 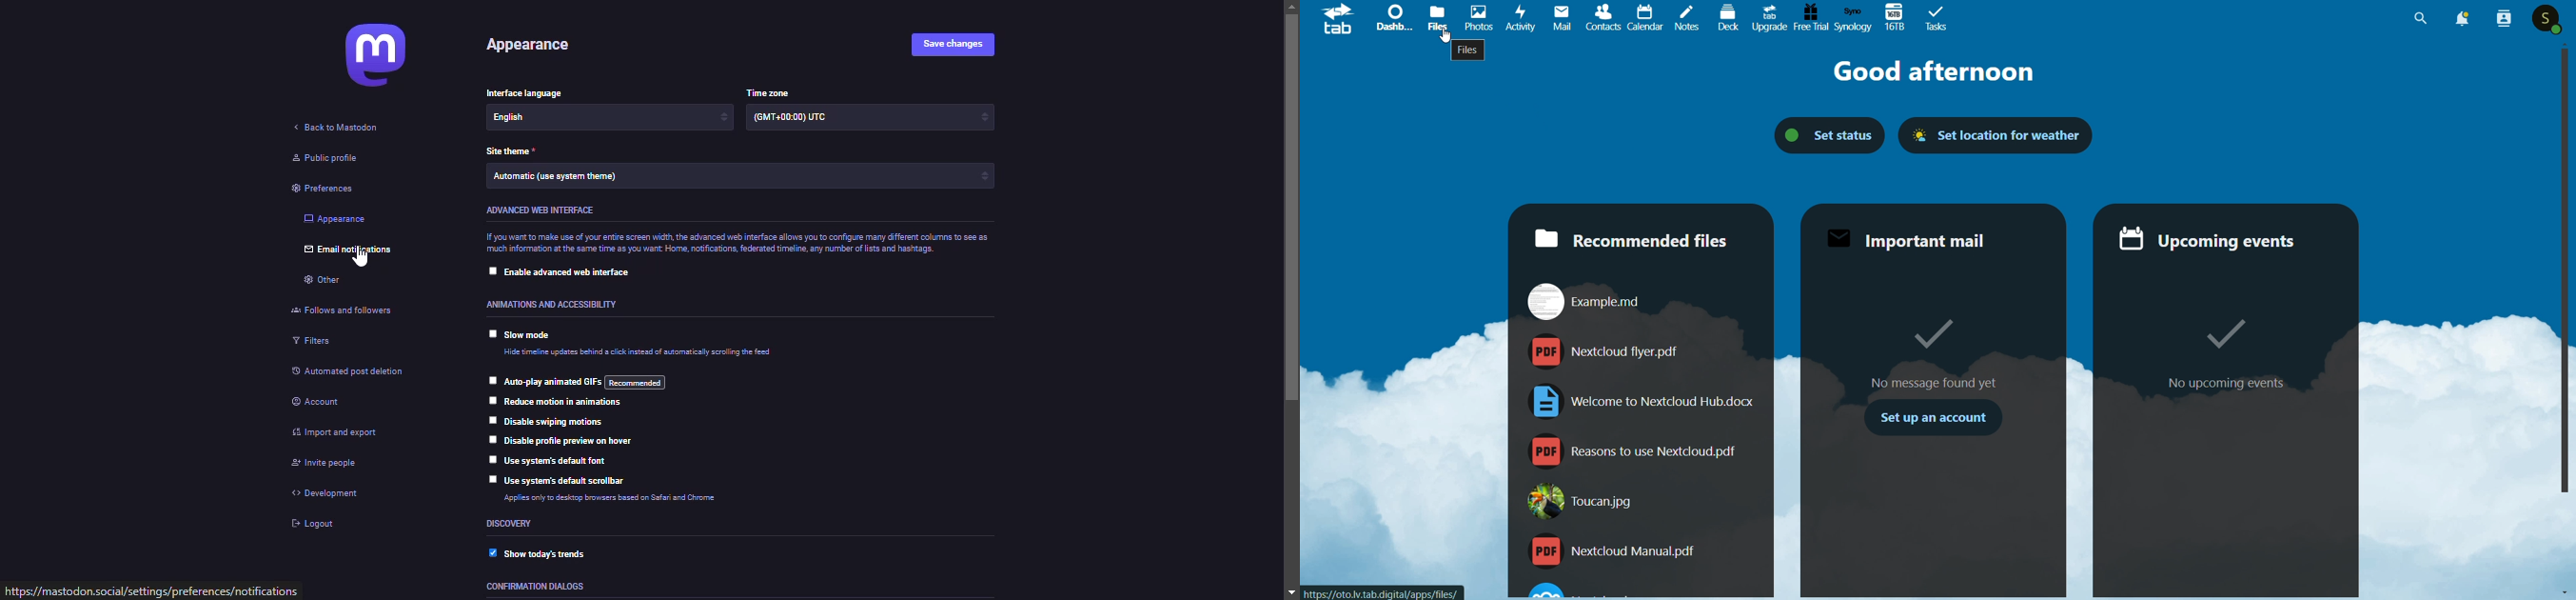 What do you see at coordinates (1607, 349) in the screenshot?
I see `flyer` at bounding box center [1607, 349].